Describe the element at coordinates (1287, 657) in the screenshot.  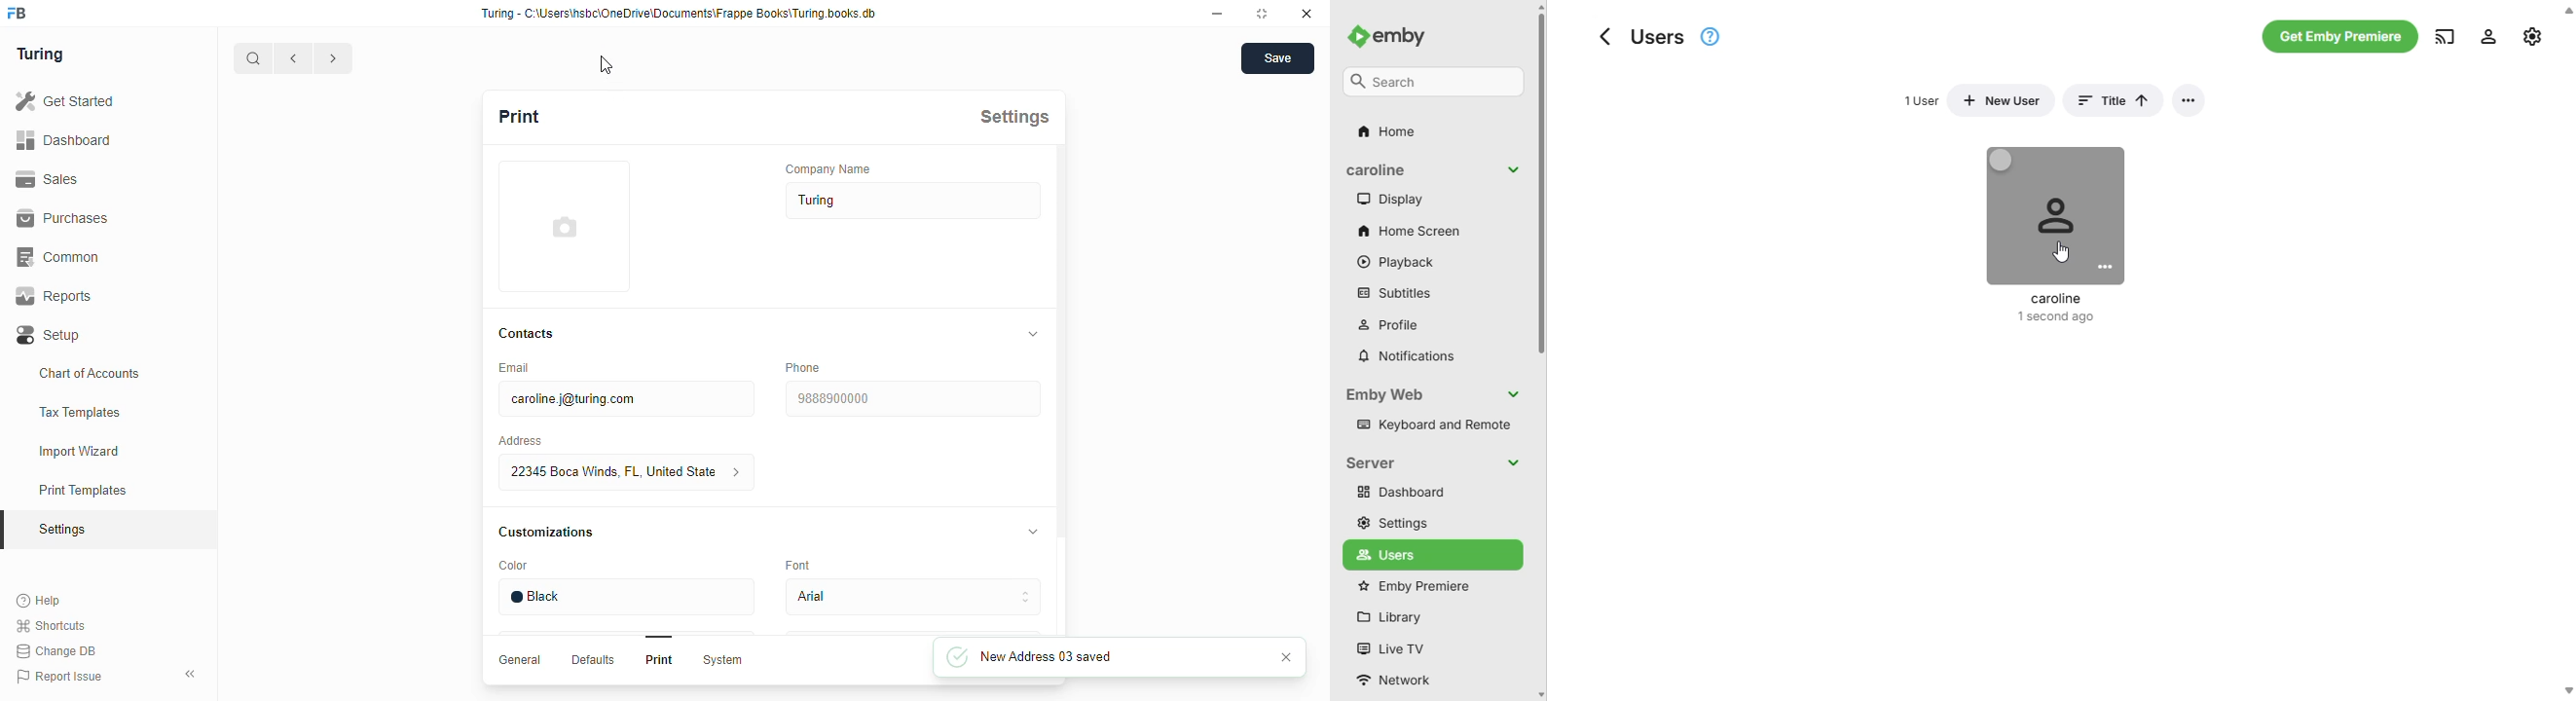
I see `close` at that location.